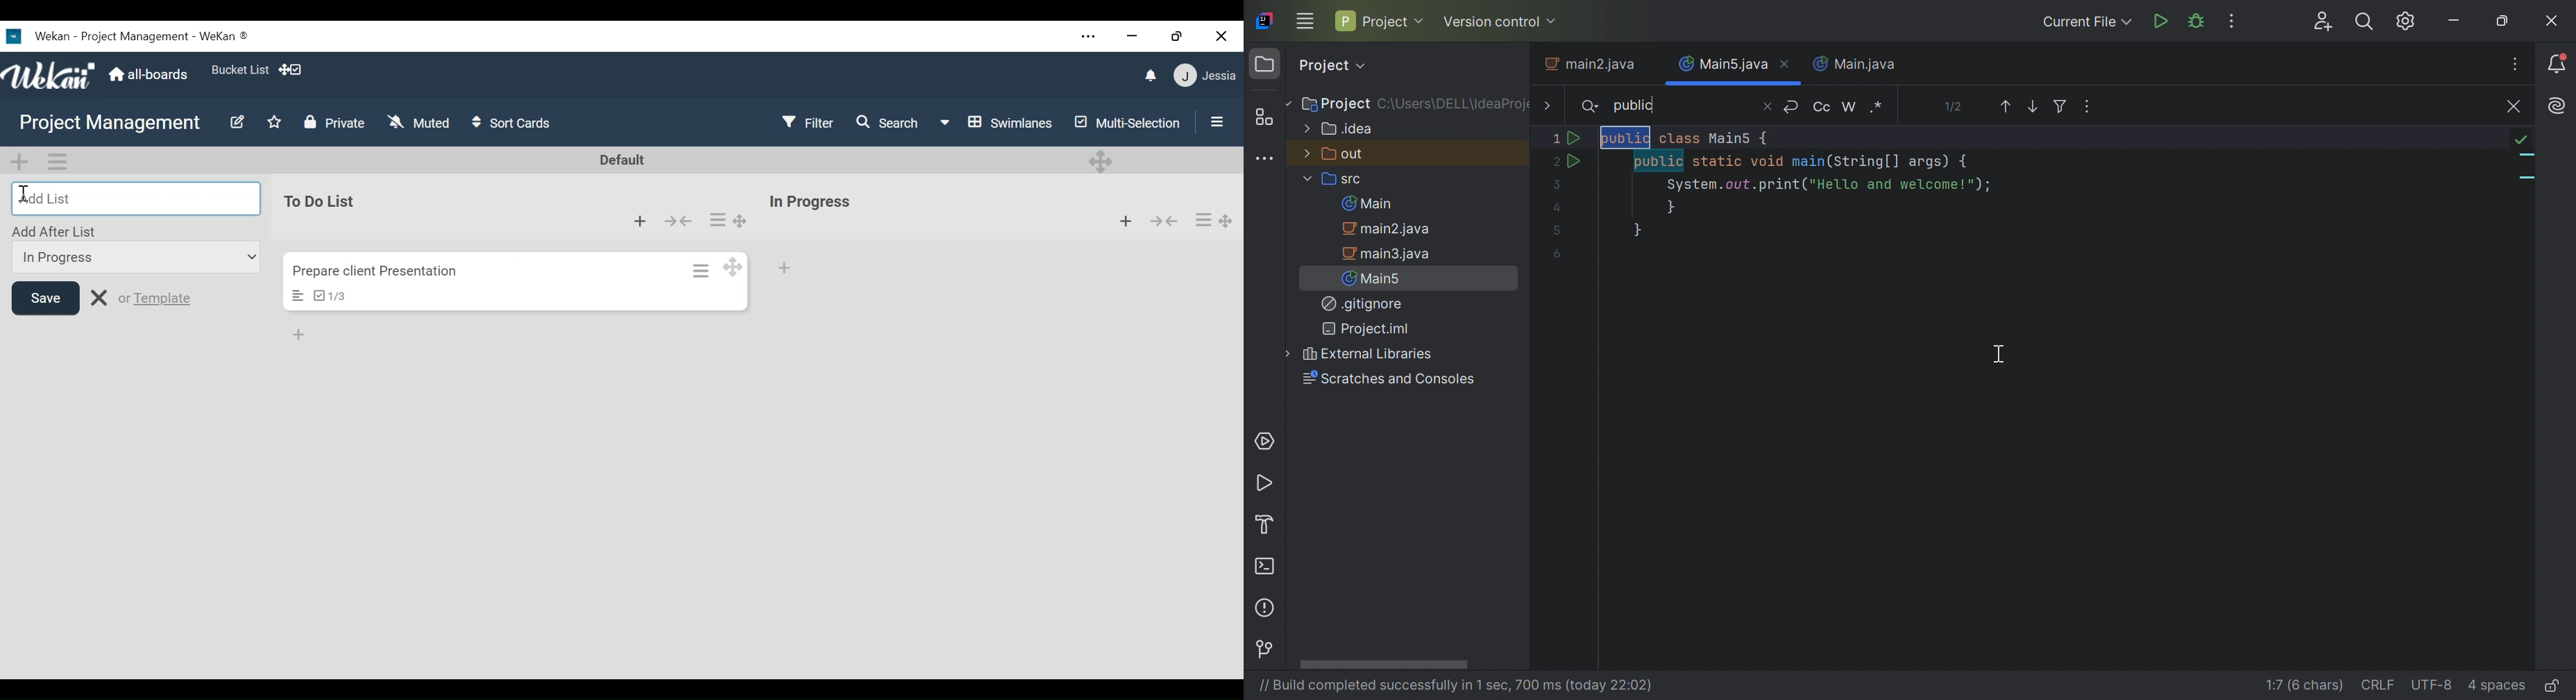 This screenshot has height=700, width=2576. I want to click on Version control, so click(1500, 23).